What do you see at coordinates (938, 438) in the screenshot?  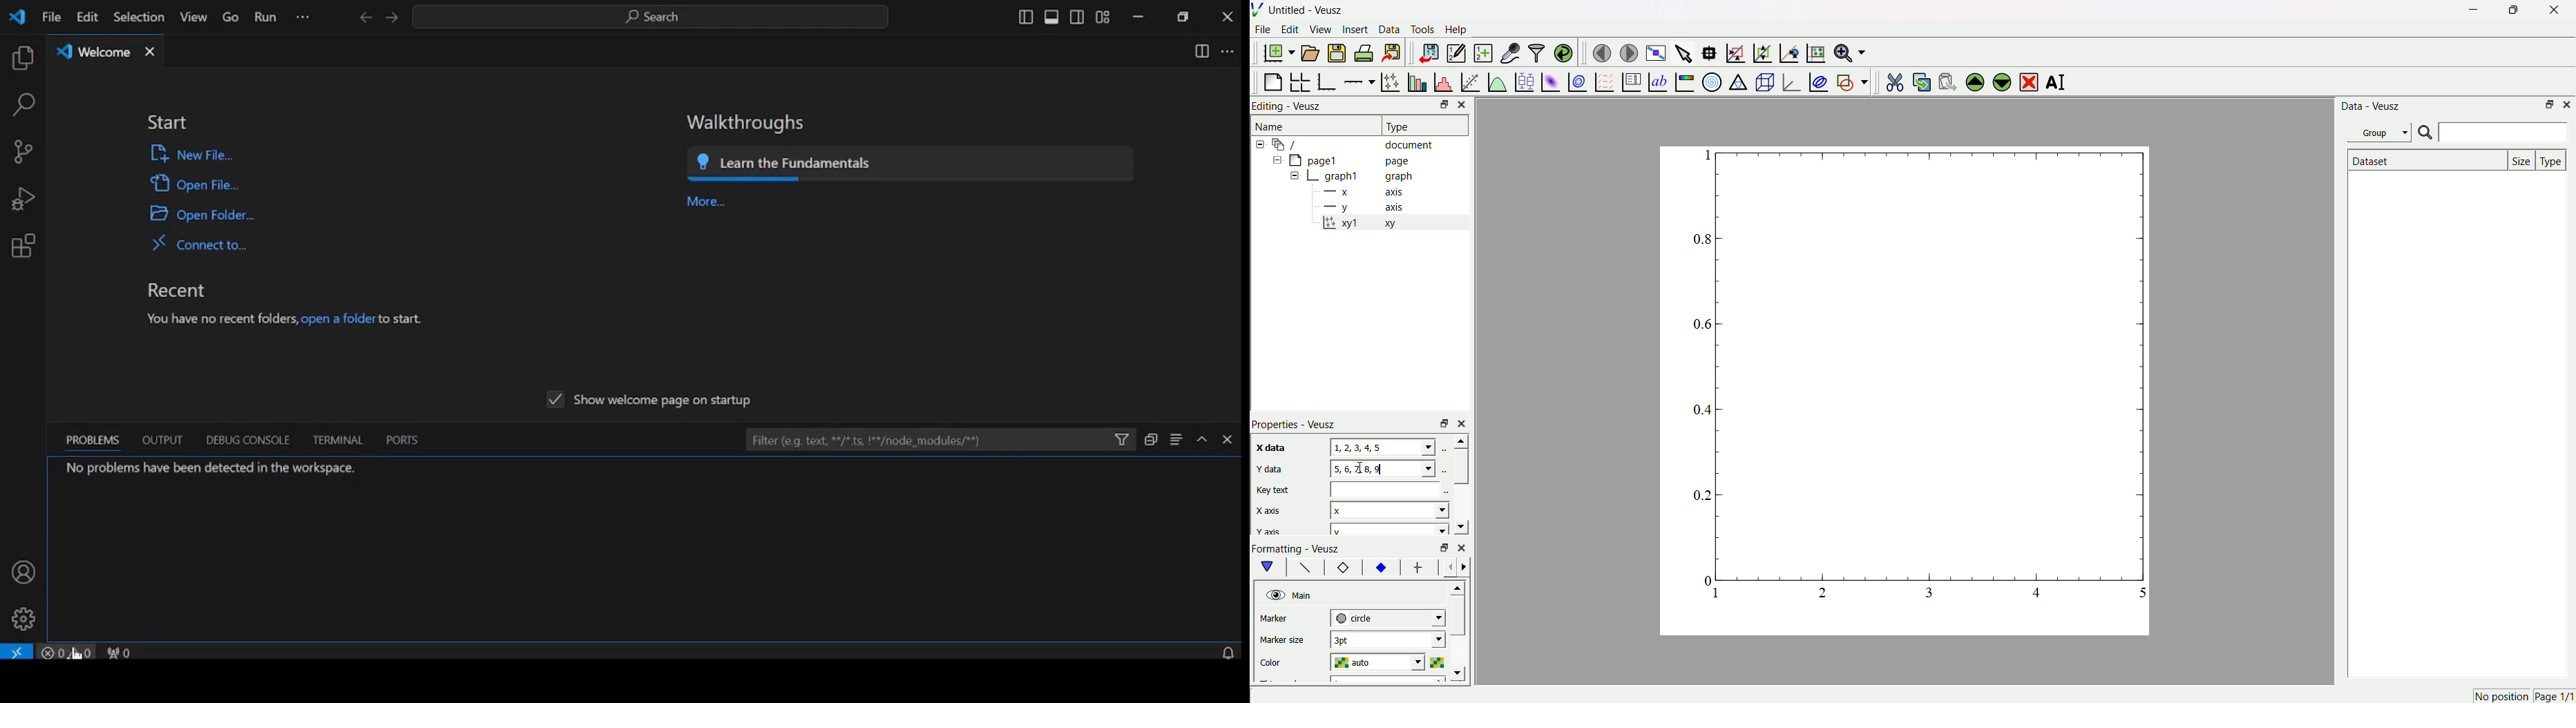 I see `filter` at bounding box center [938, 438].